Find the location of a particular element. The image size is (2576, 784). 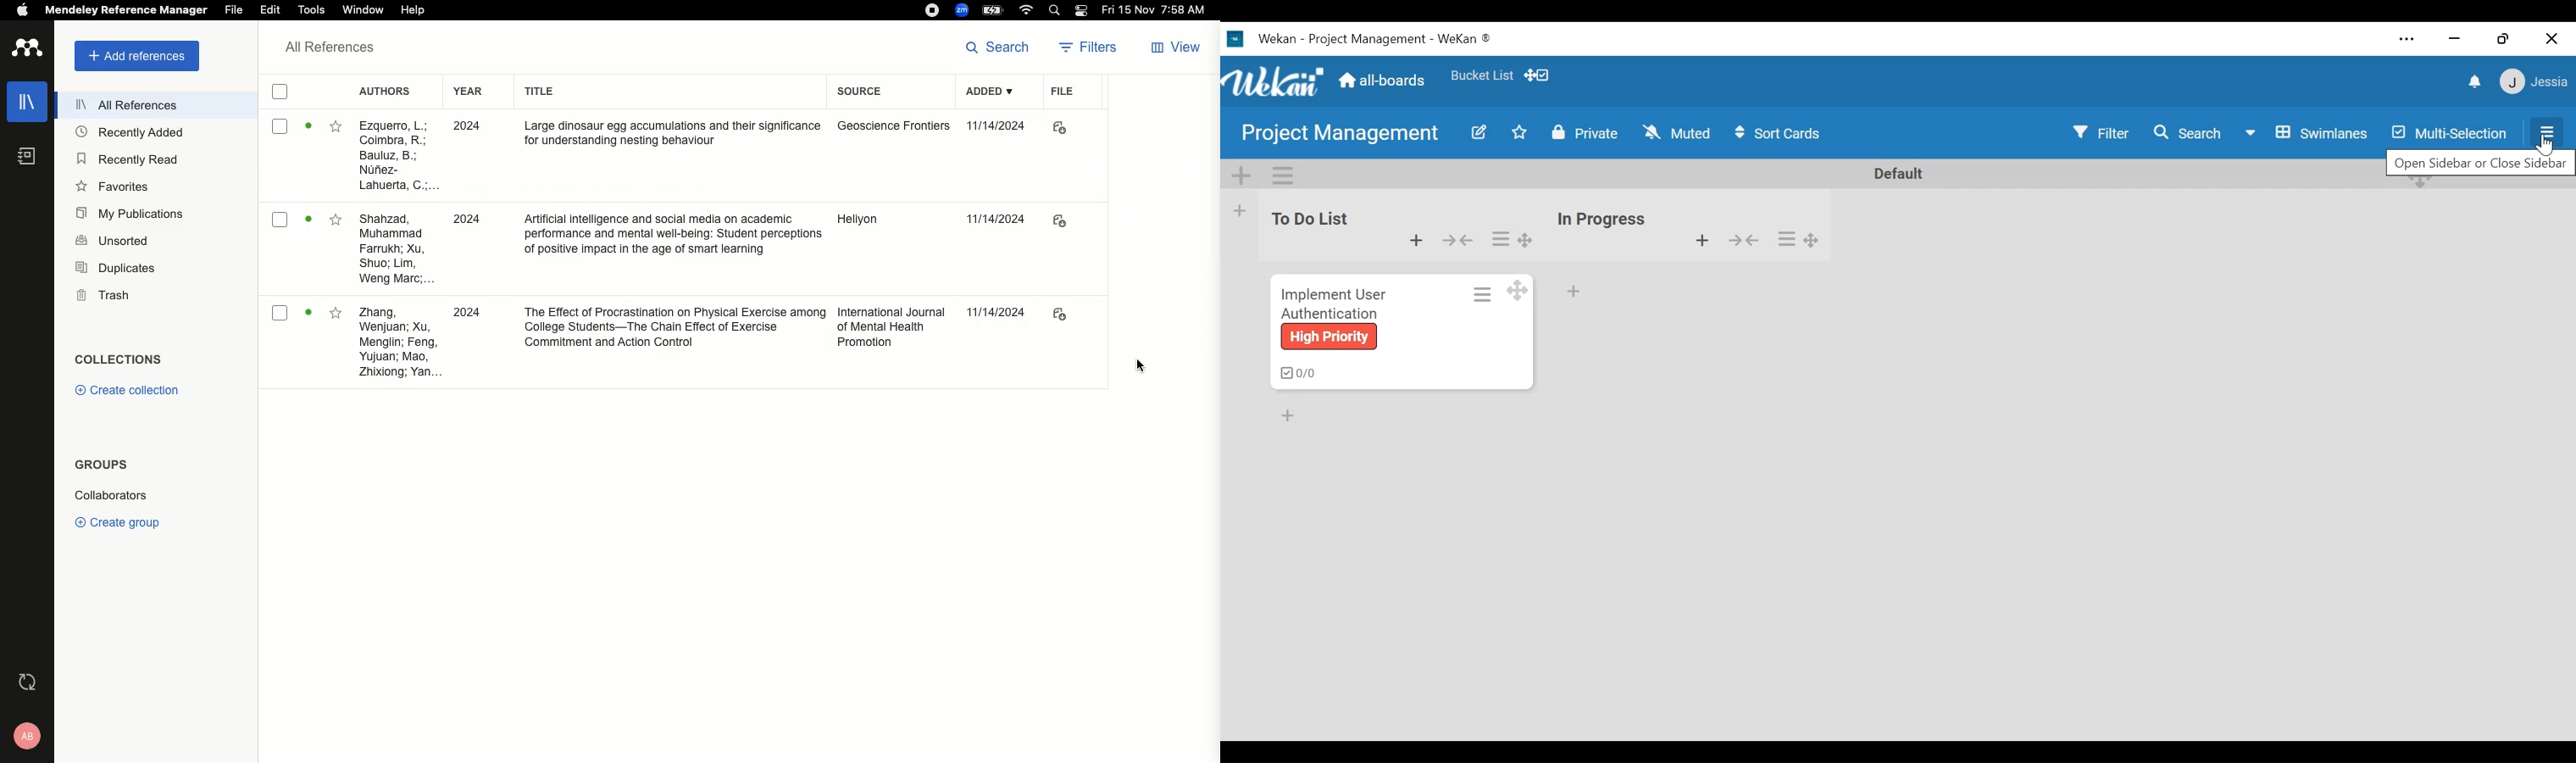

11/14/2024 is located at coordinates (994, 218).